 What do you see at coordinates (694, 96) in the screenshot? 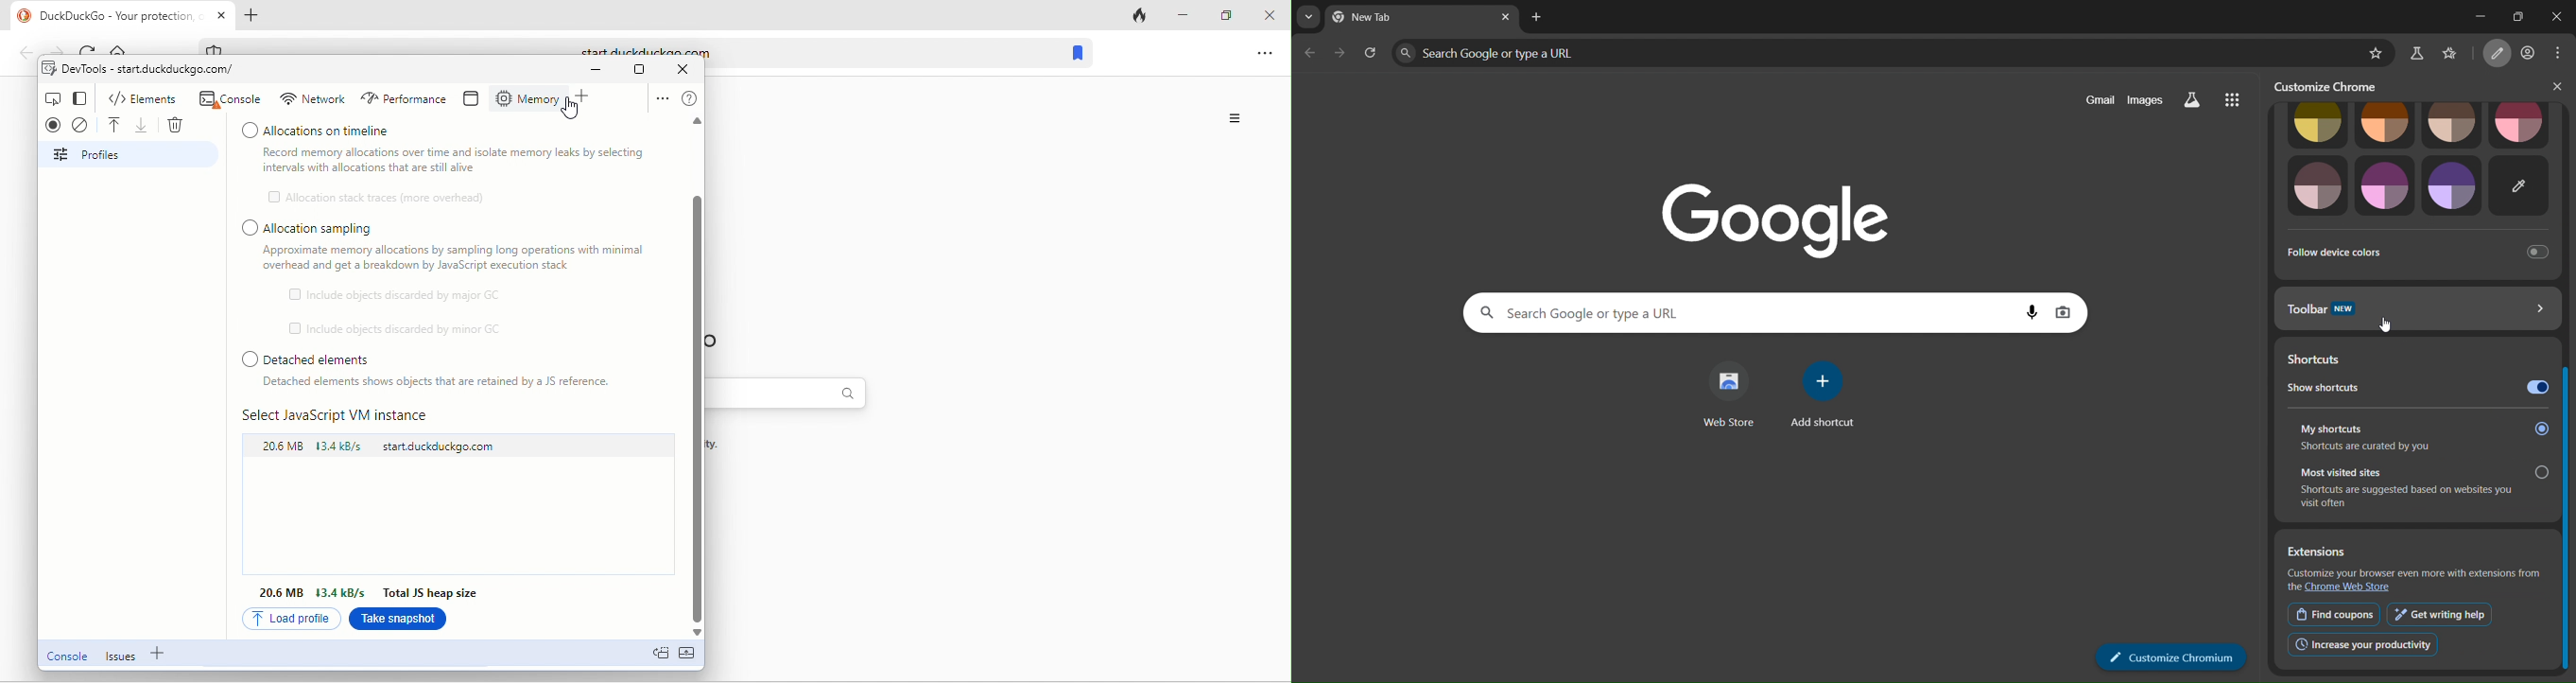
I see `help` at bounding box center [694, 96].